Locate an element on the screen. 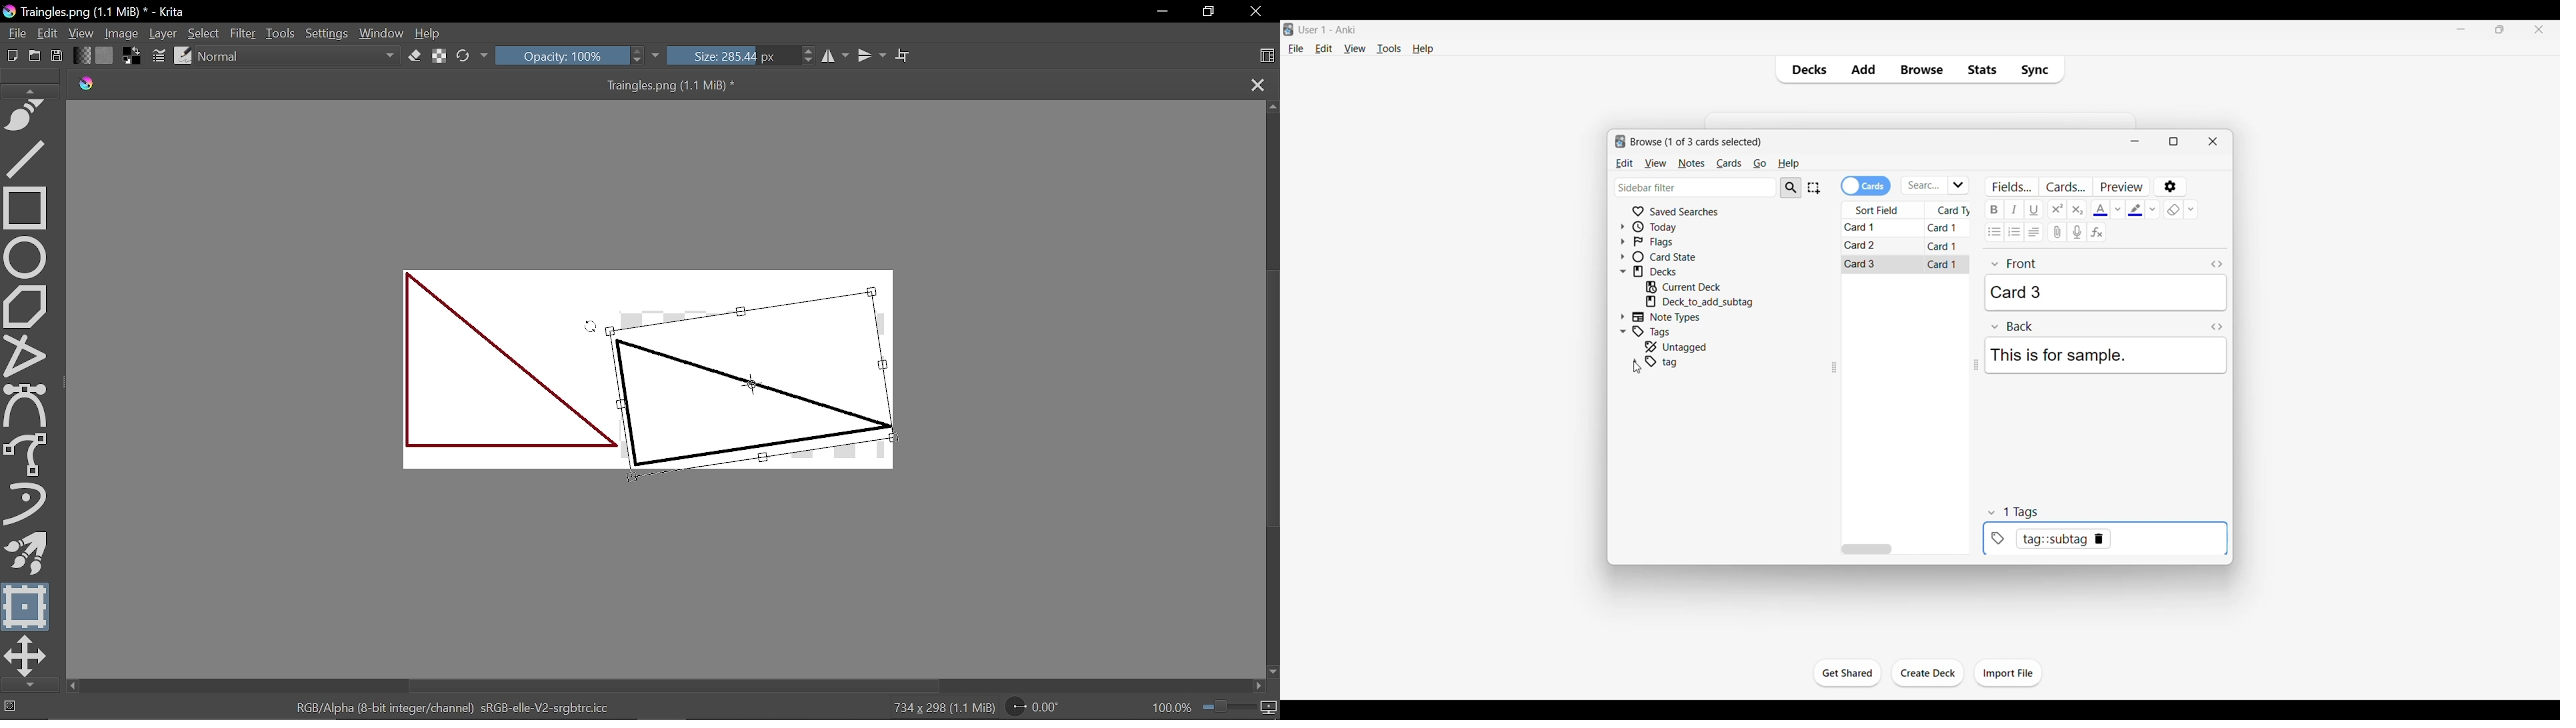 Image resolution: width=2576 pixels, height=728 pixels. RGB/Alpha (8-bit integer/channel) sRGB-elle-V2-srgbtrc.icc is located at coordinates (455, 706).